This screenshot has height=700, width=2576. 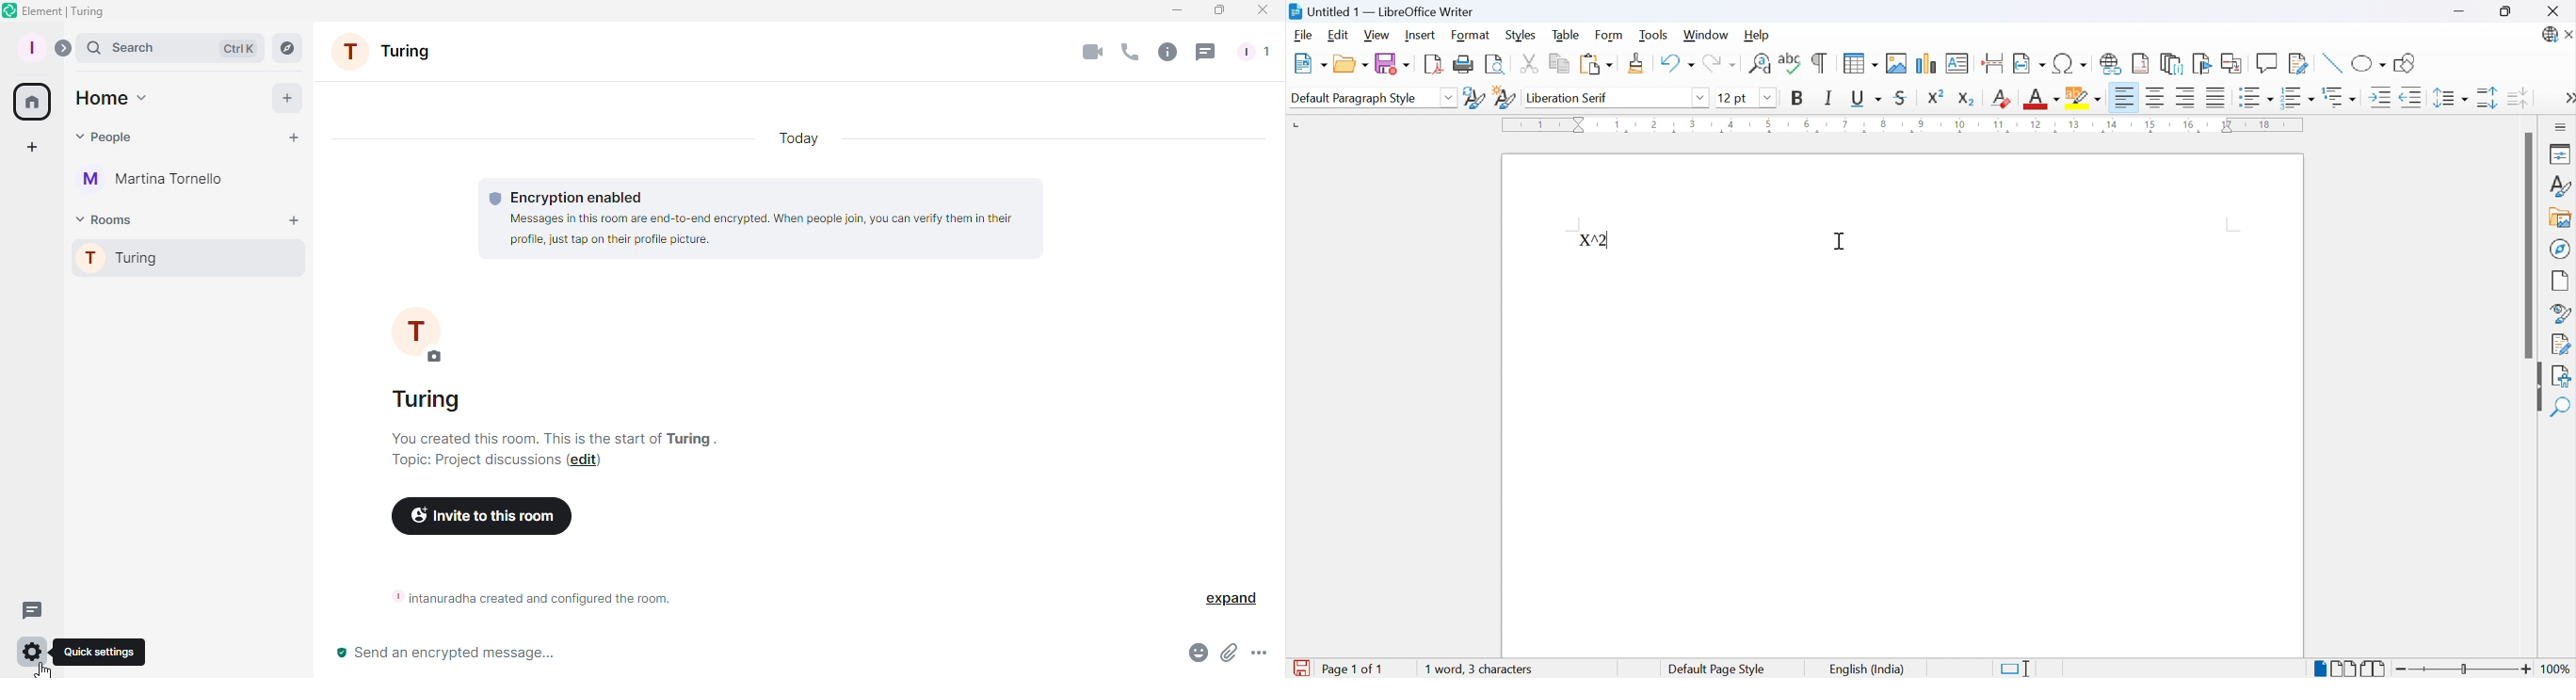 What do you see at coordinates (1926, 64) in the screenshot?
I see `Insert chart` at bounding box center [1926, 64].